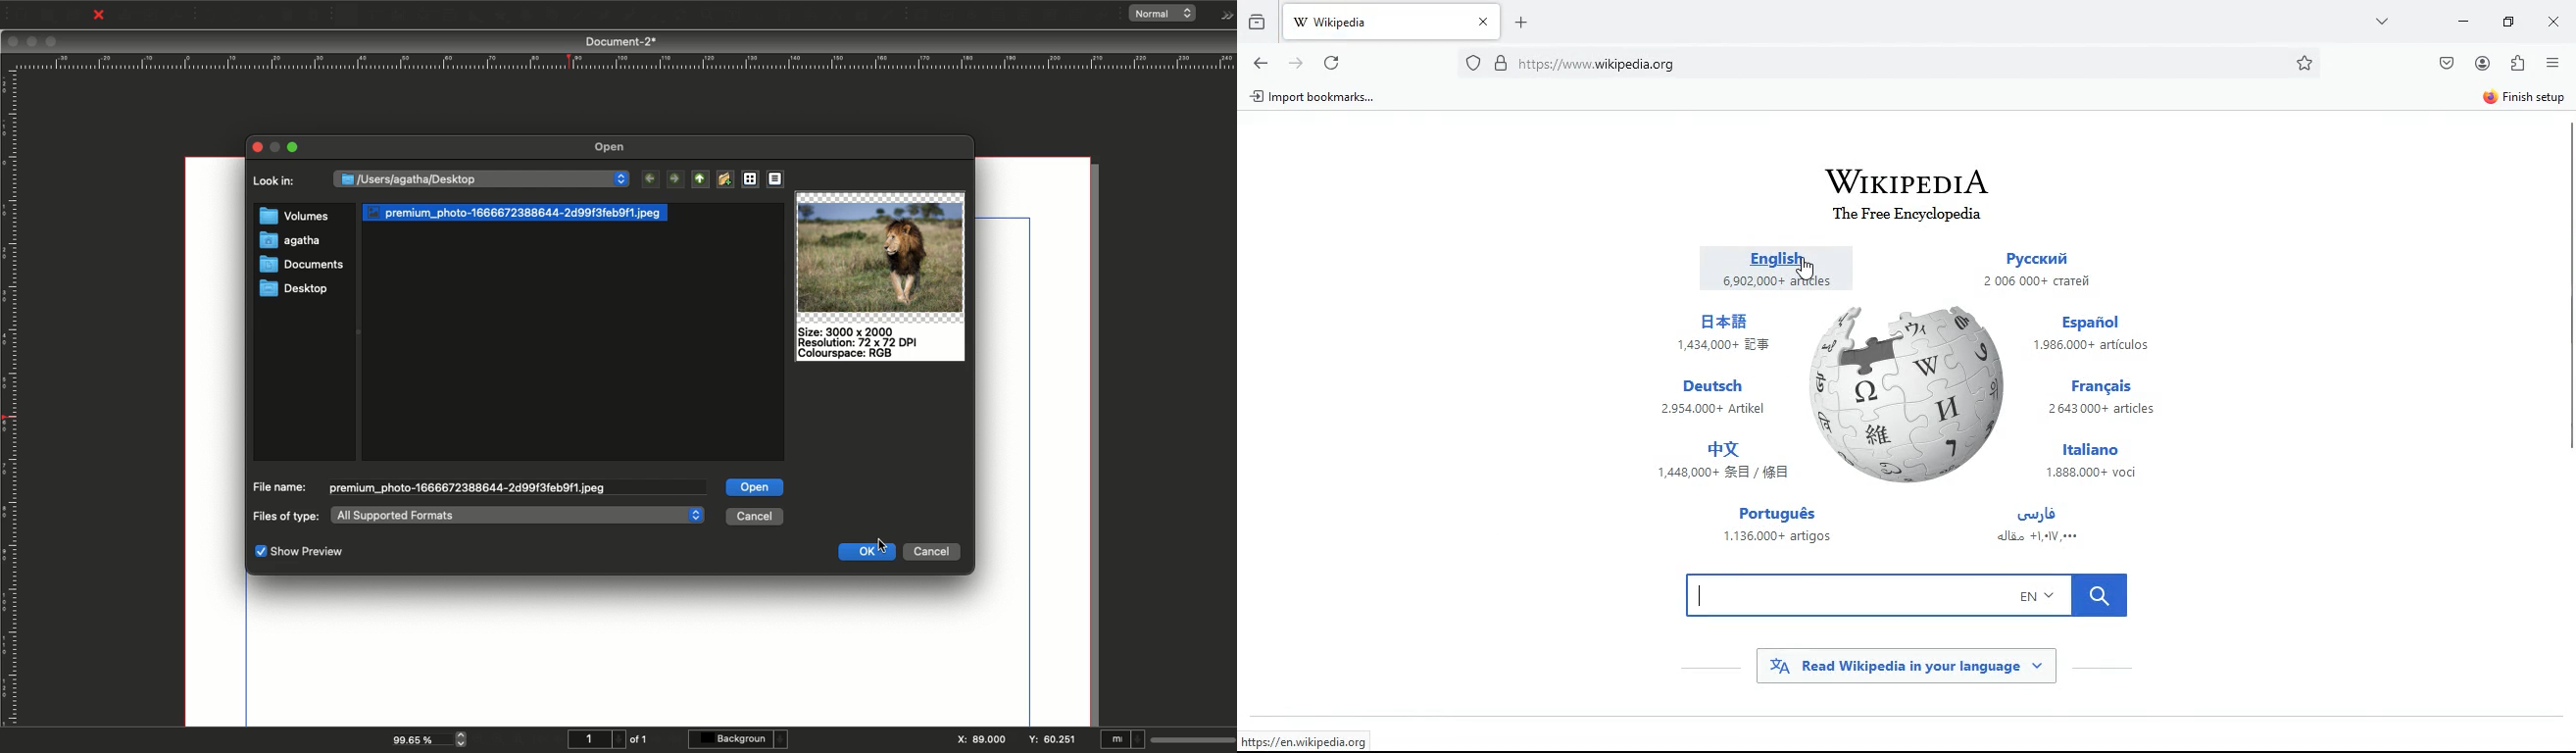 The width and height of the screenshot is (2576, 756). Describe the element at coordinates (526, 16) in the screenshot. I see `Arc` at that location.